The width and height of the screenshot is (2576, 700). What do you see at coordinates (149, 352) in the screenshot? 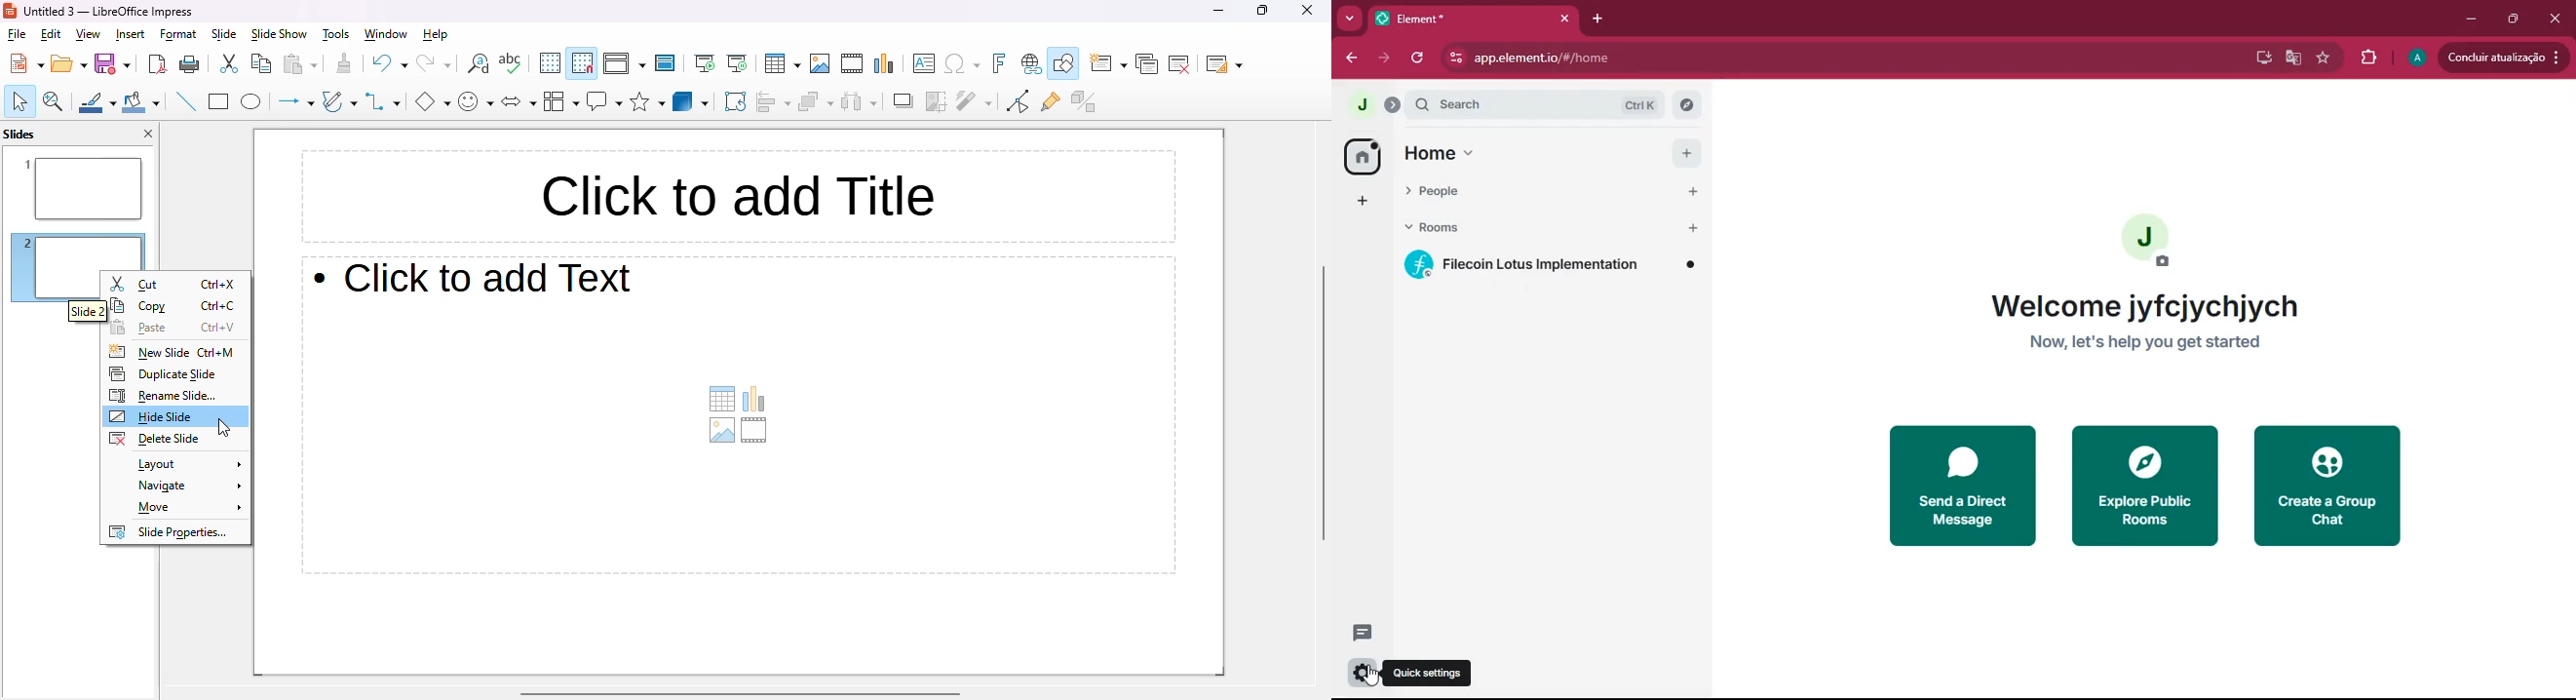
I see `new slide` at bounding box center [149, 352].